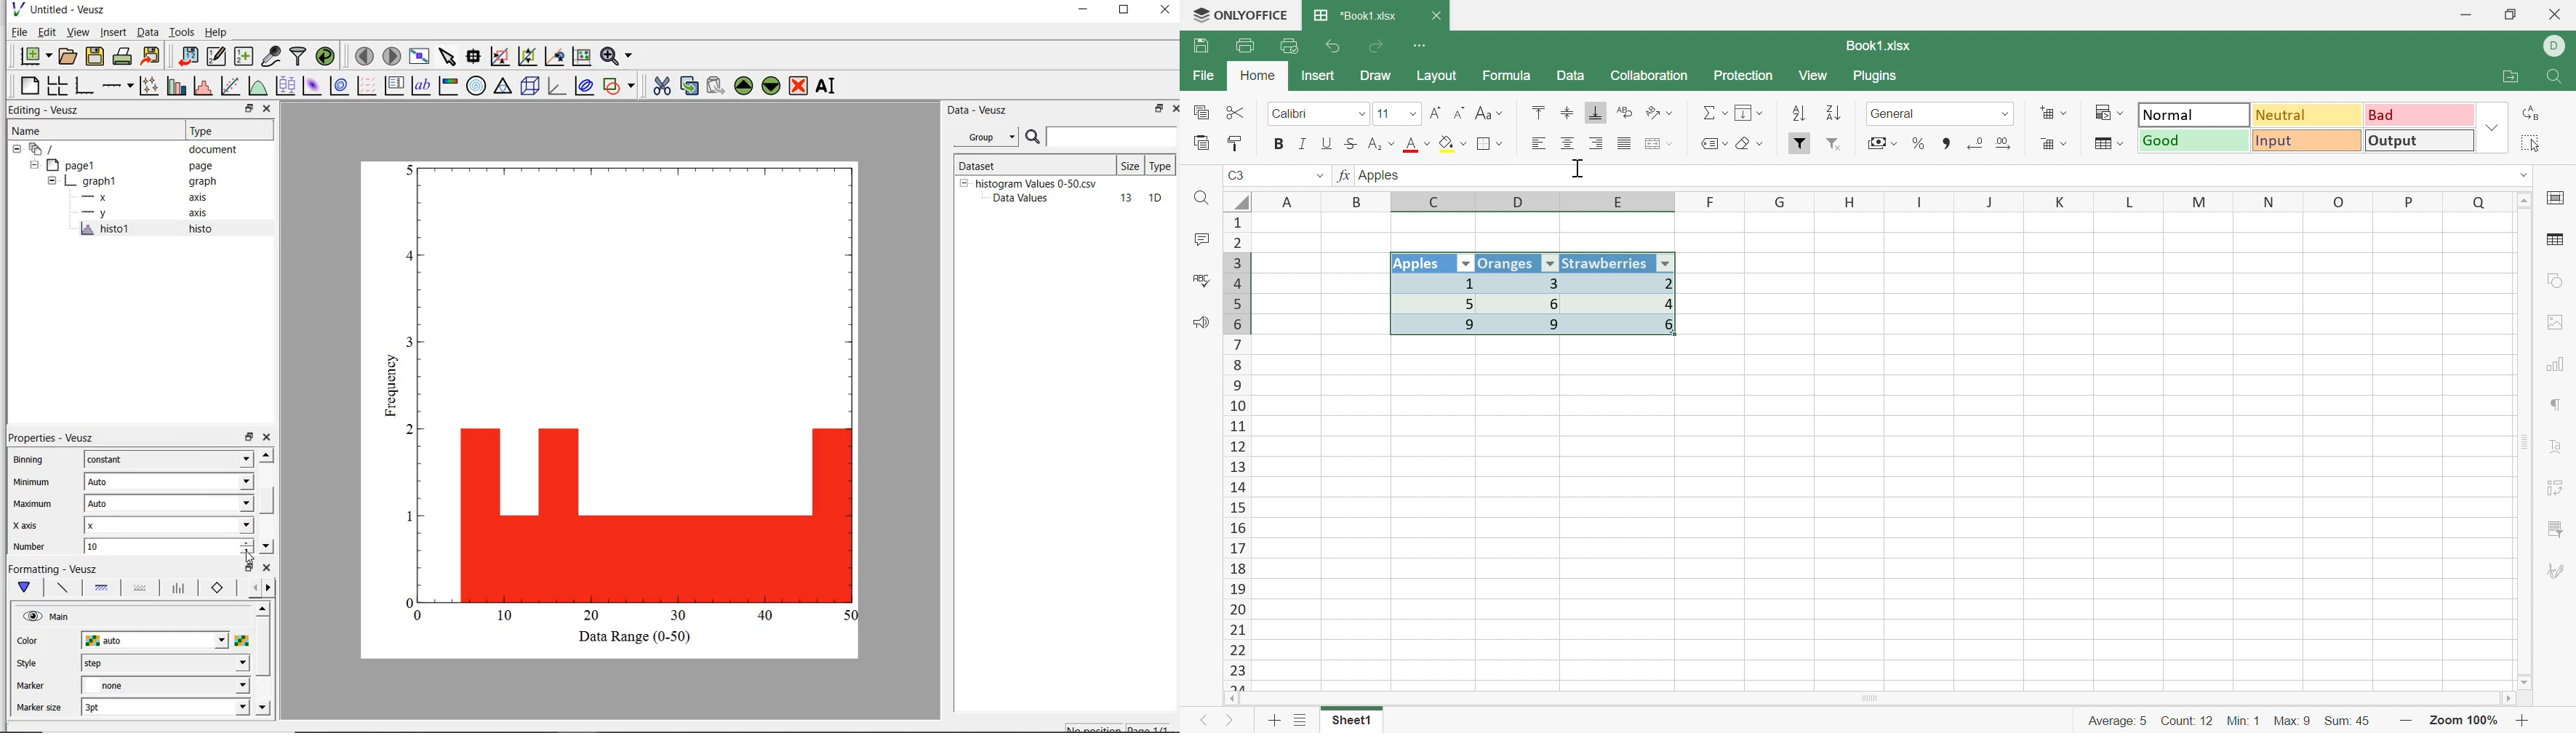 The height and width of the screenshot is (756, 2576). Describe the element at coordinates (2526, 681) in the screenshot. I see `Scroll Down` at that location.